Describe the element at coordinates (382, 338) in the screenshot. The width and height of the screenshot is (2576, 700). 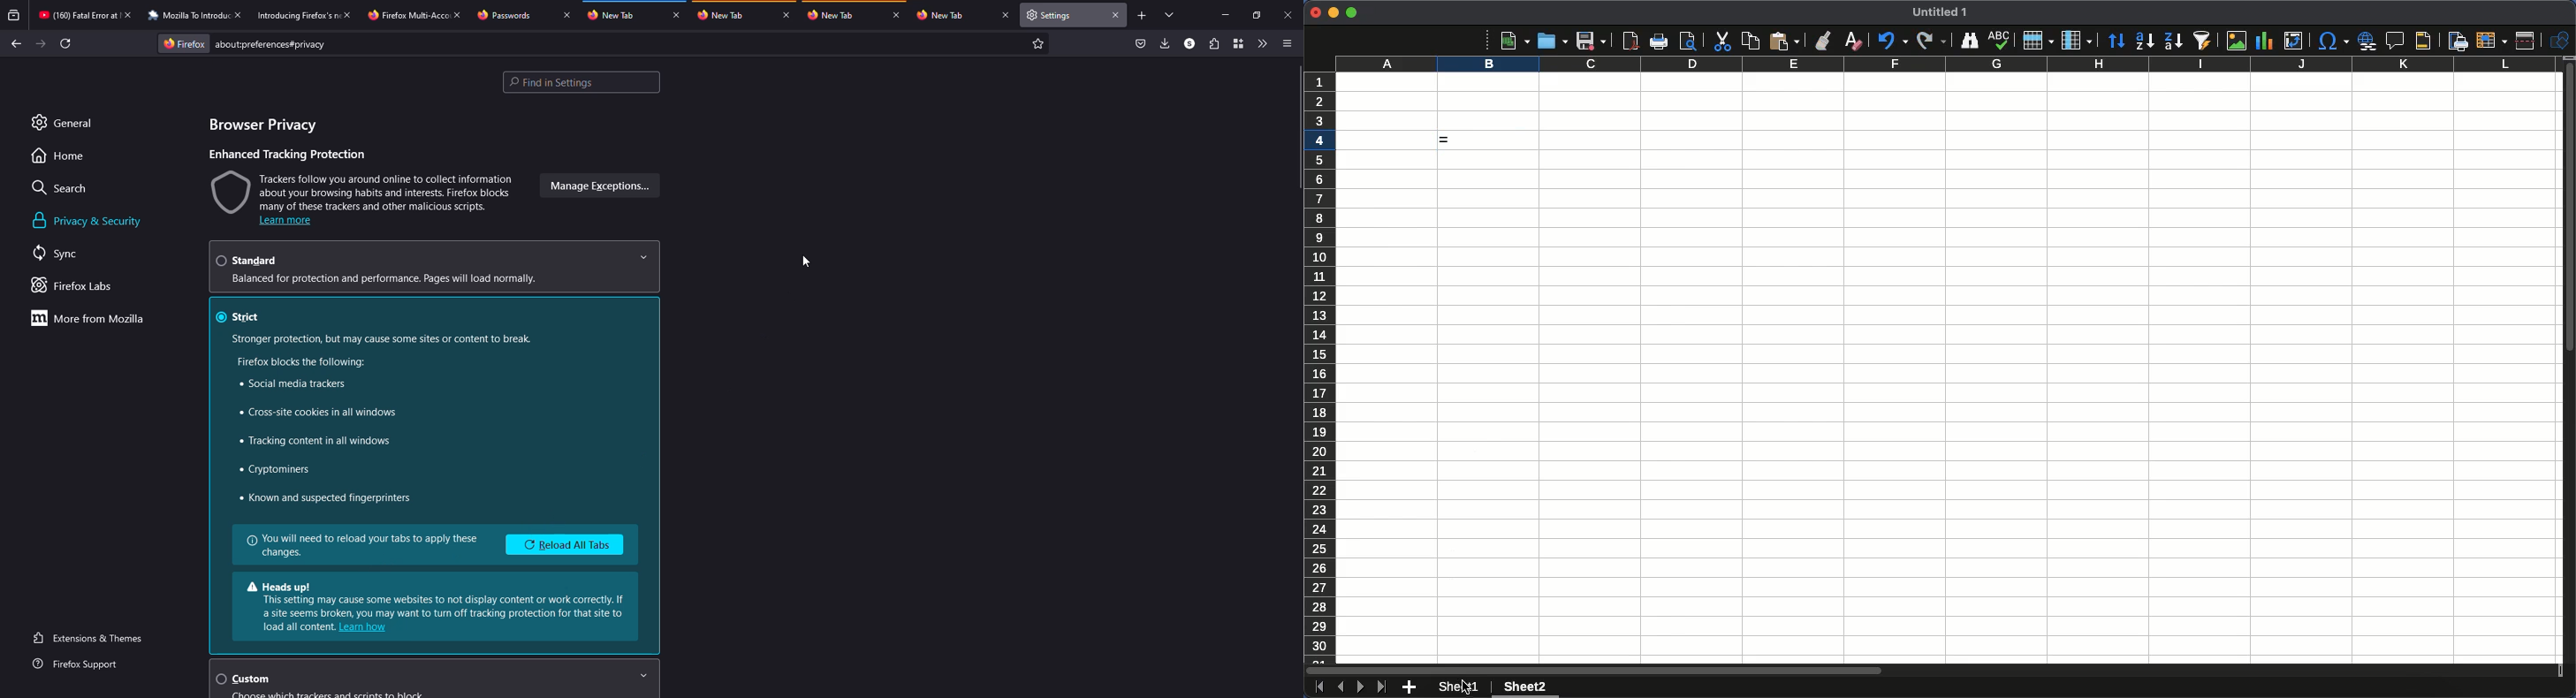
I see `stronger protection` at that location.